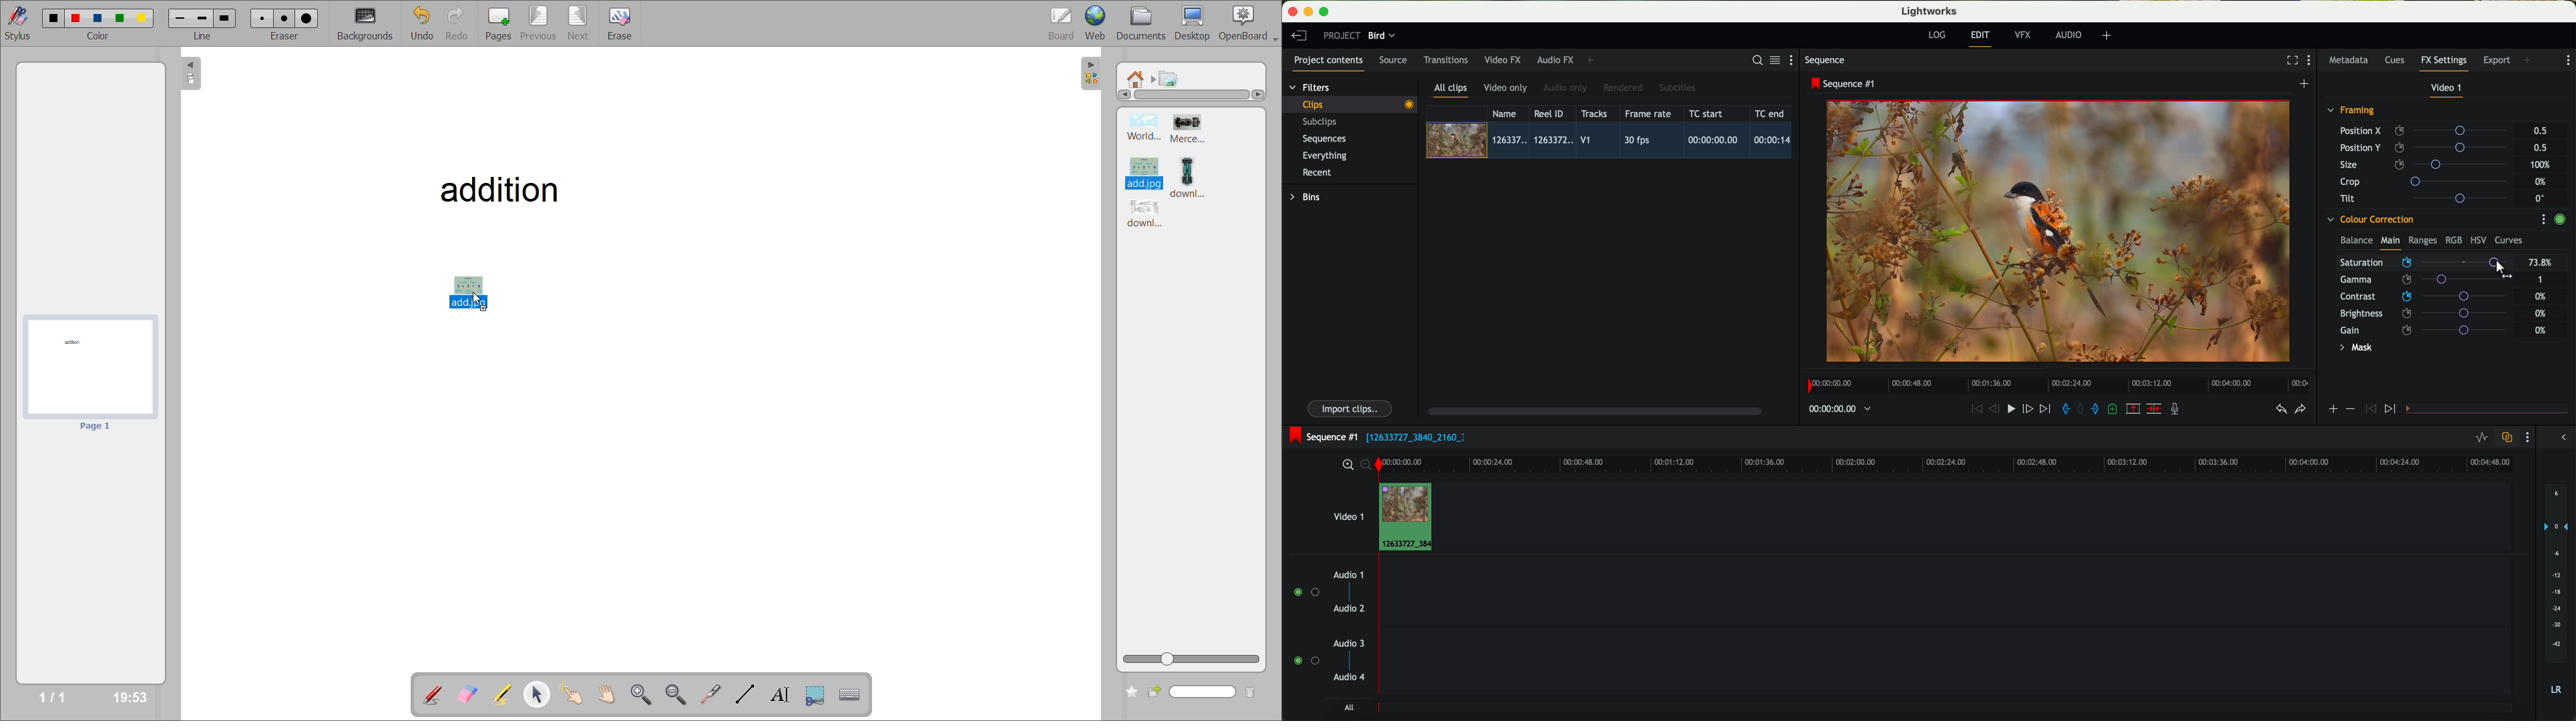 This screenshot has width=2576, height=728. I want to click on erase annotation, so click(469, 695).